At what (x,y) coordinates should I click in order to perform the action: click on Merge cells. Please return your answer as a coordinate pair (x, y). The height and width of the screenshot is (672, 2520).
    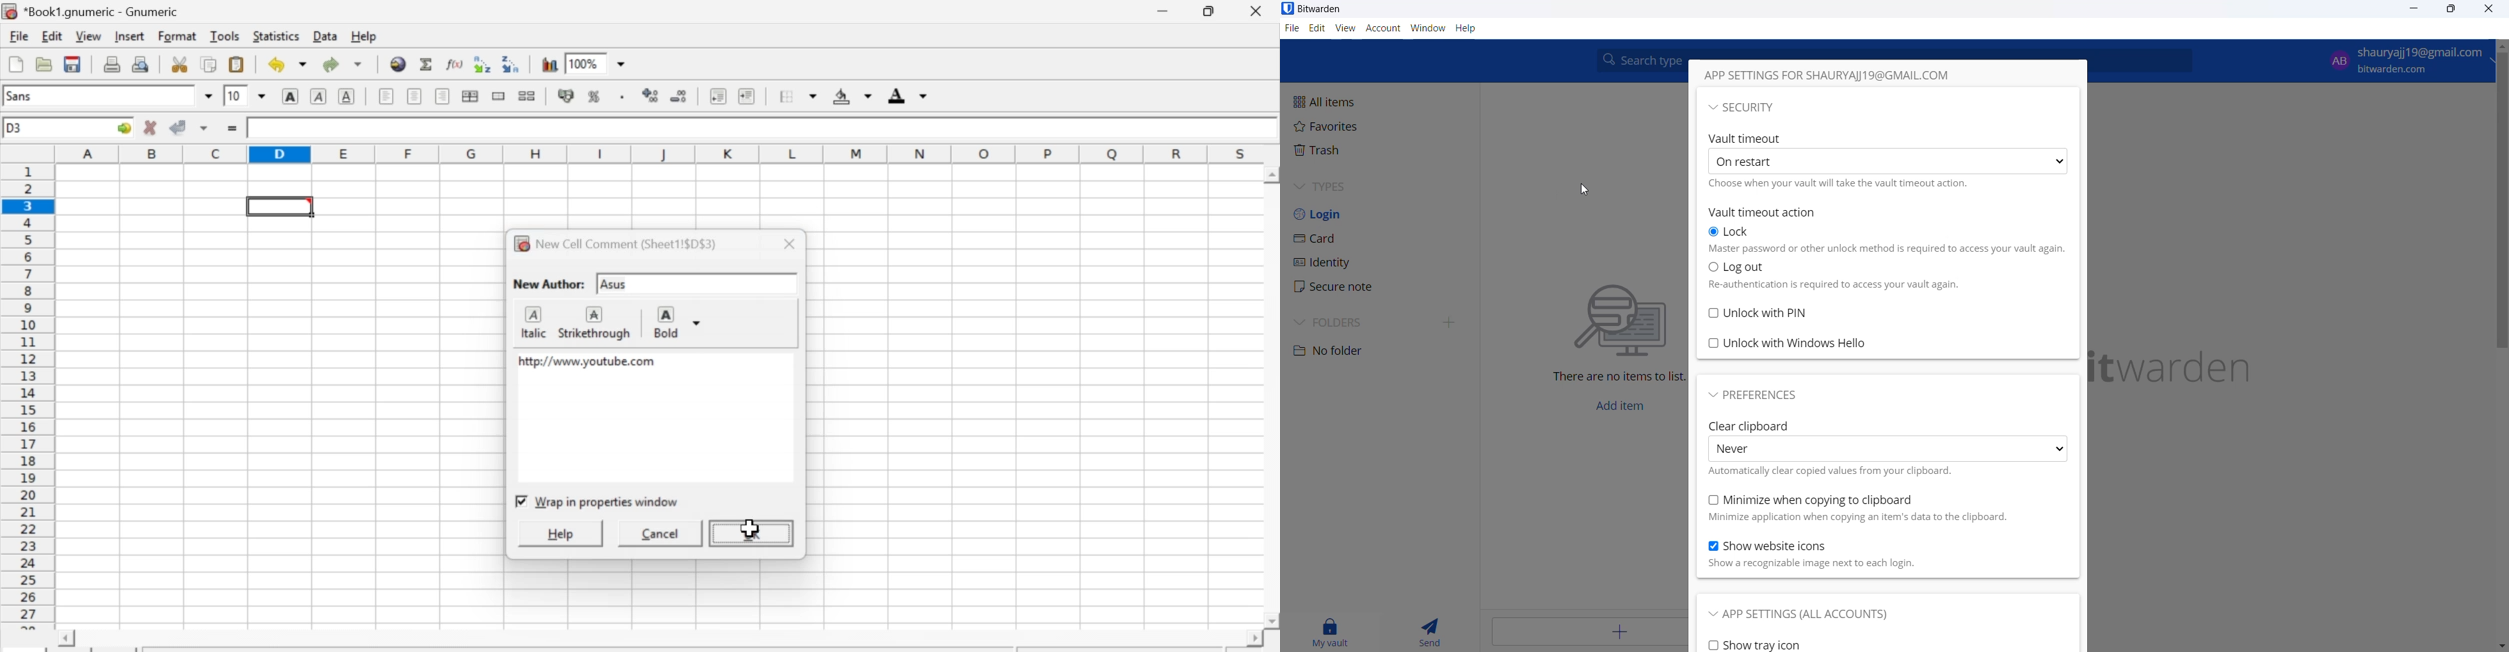
    Looking at the image, I should click on (500, 96).